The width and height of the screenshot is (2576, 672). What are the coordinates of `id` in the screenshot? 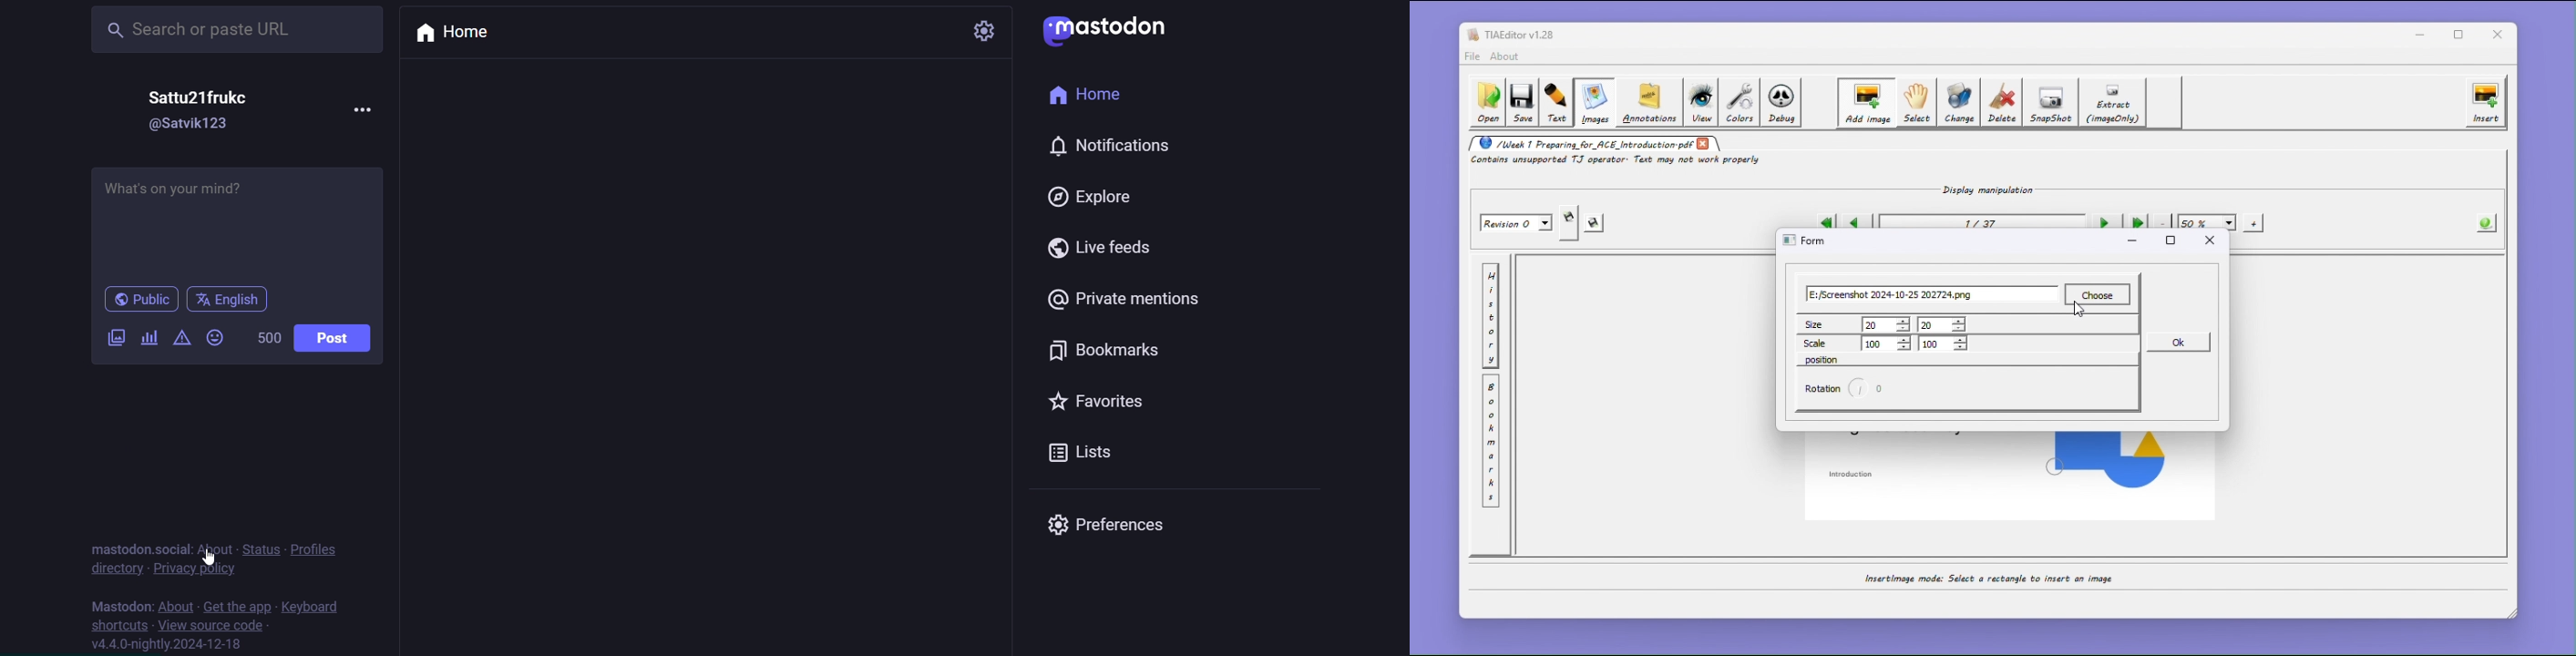 It's located at (192, 124).